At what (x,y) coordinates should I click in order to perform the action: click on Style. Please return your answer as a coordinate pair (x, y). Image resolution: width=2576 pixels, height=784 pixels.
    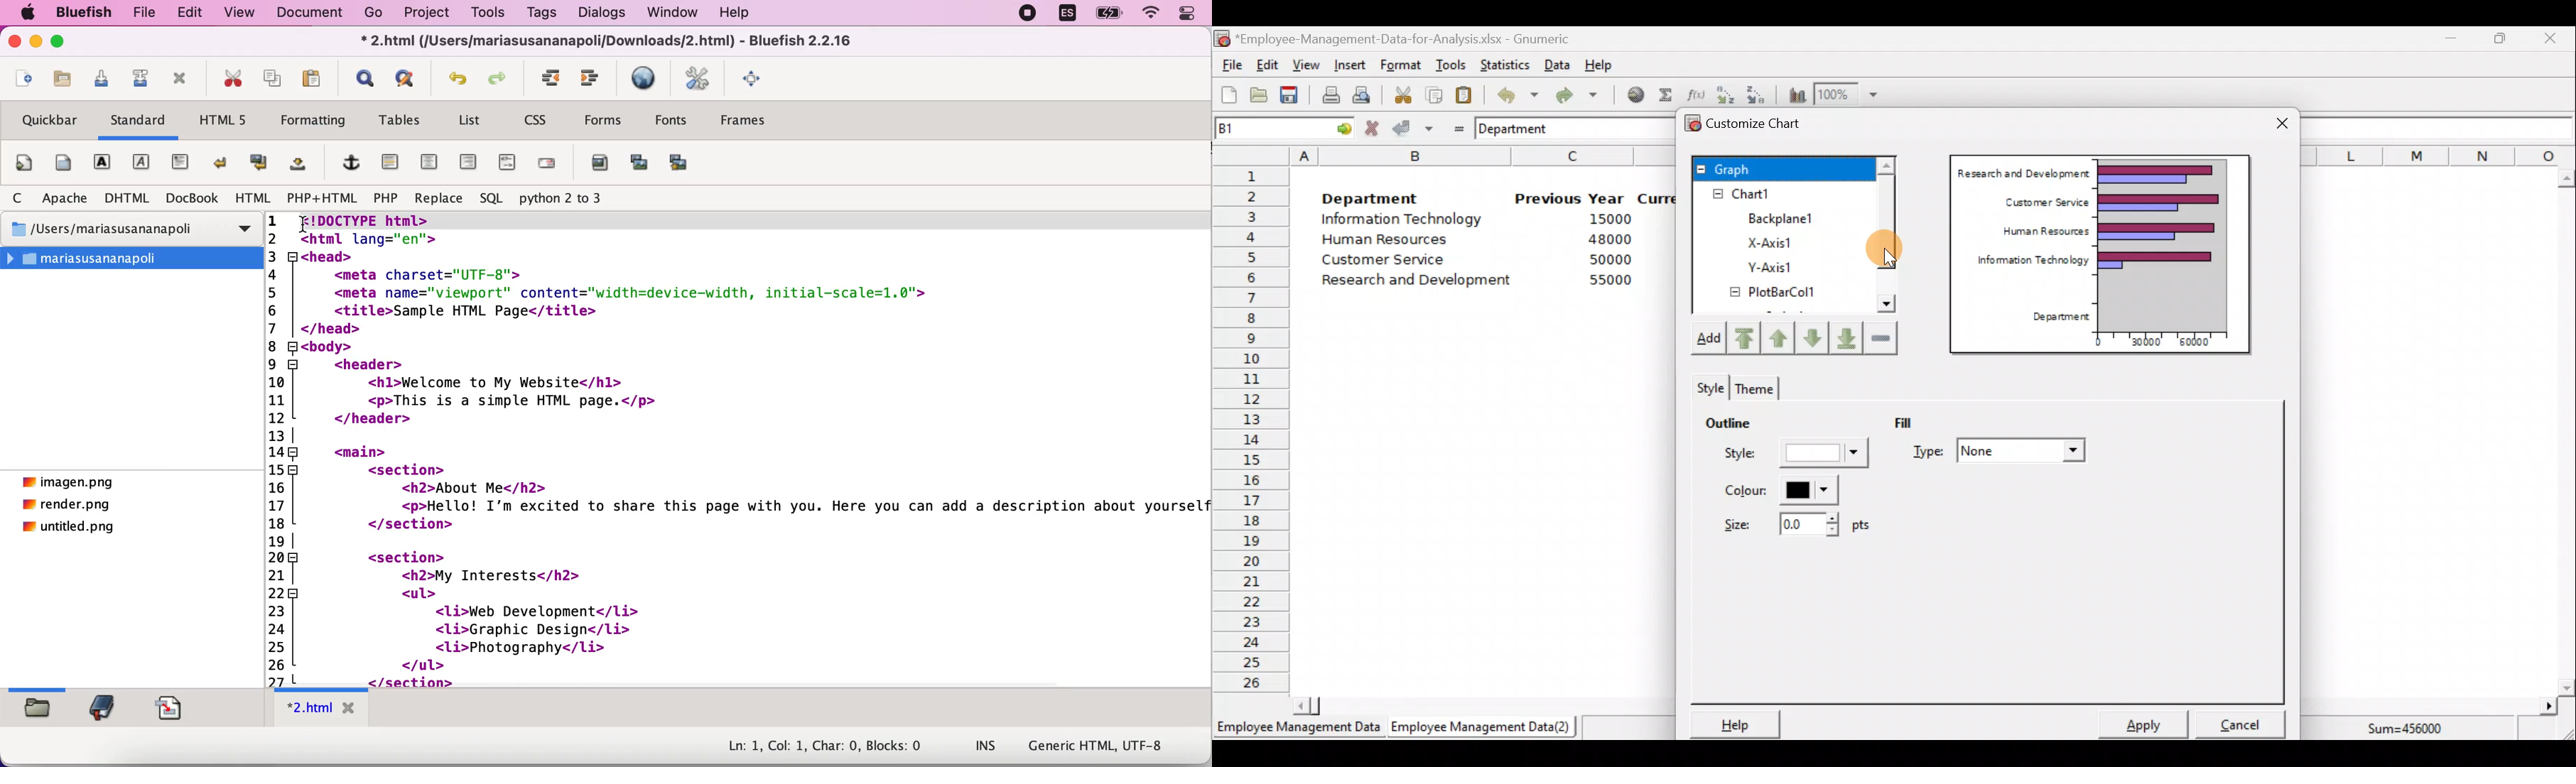
    Looking at the image, I should click on (1799, 457).